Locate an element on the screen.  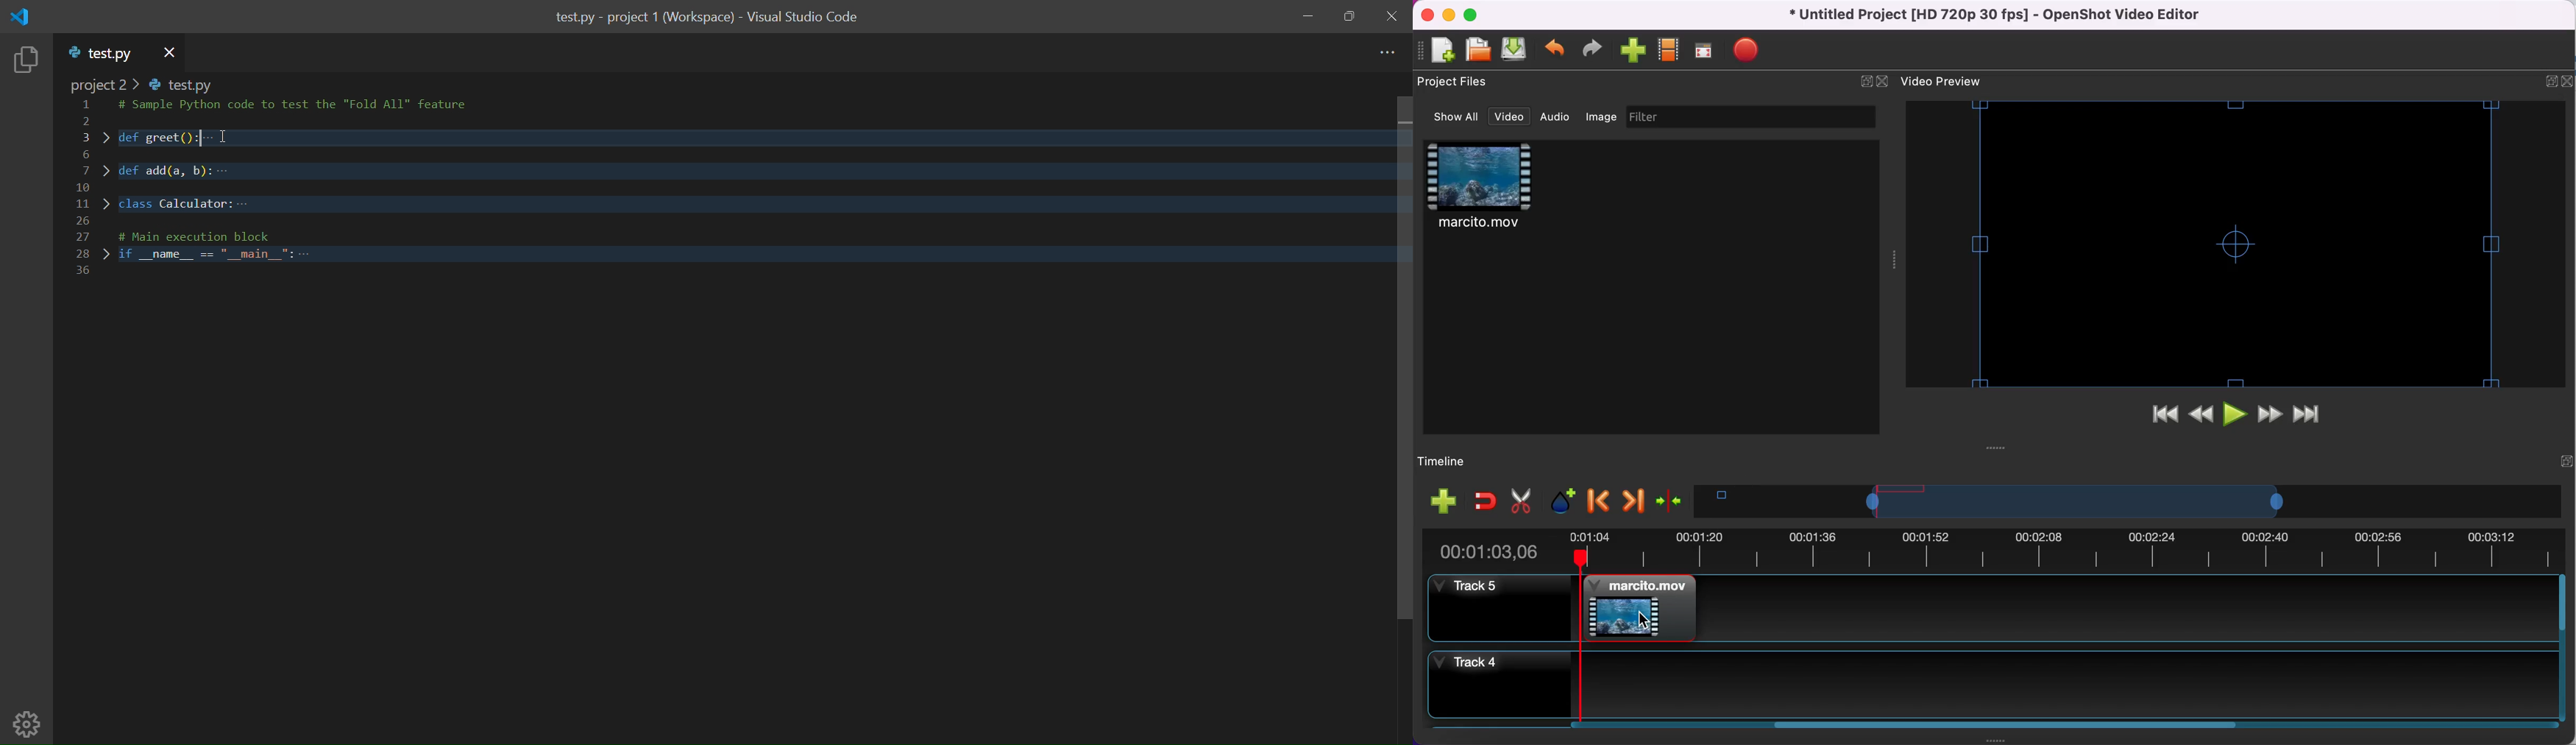
file name is located at coordinates (102, 54).